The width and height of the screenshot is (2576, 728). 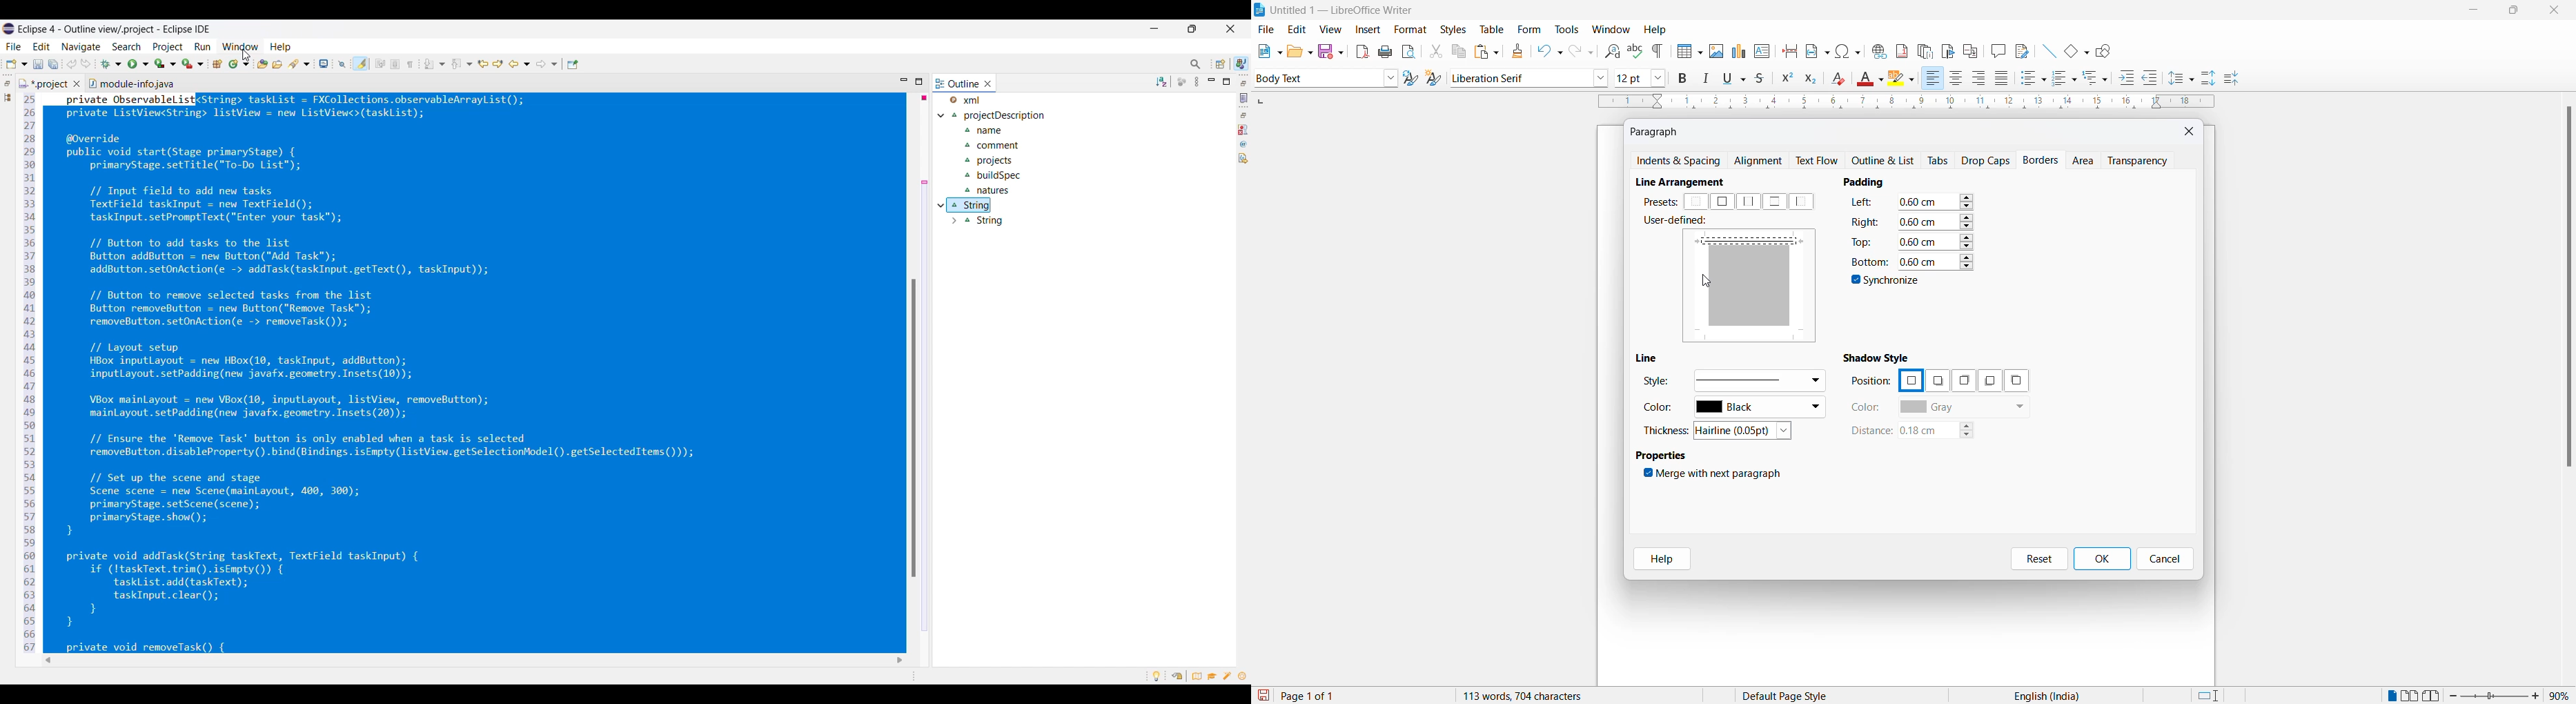 I want to click on thickness, so click(x=1668, y=430).